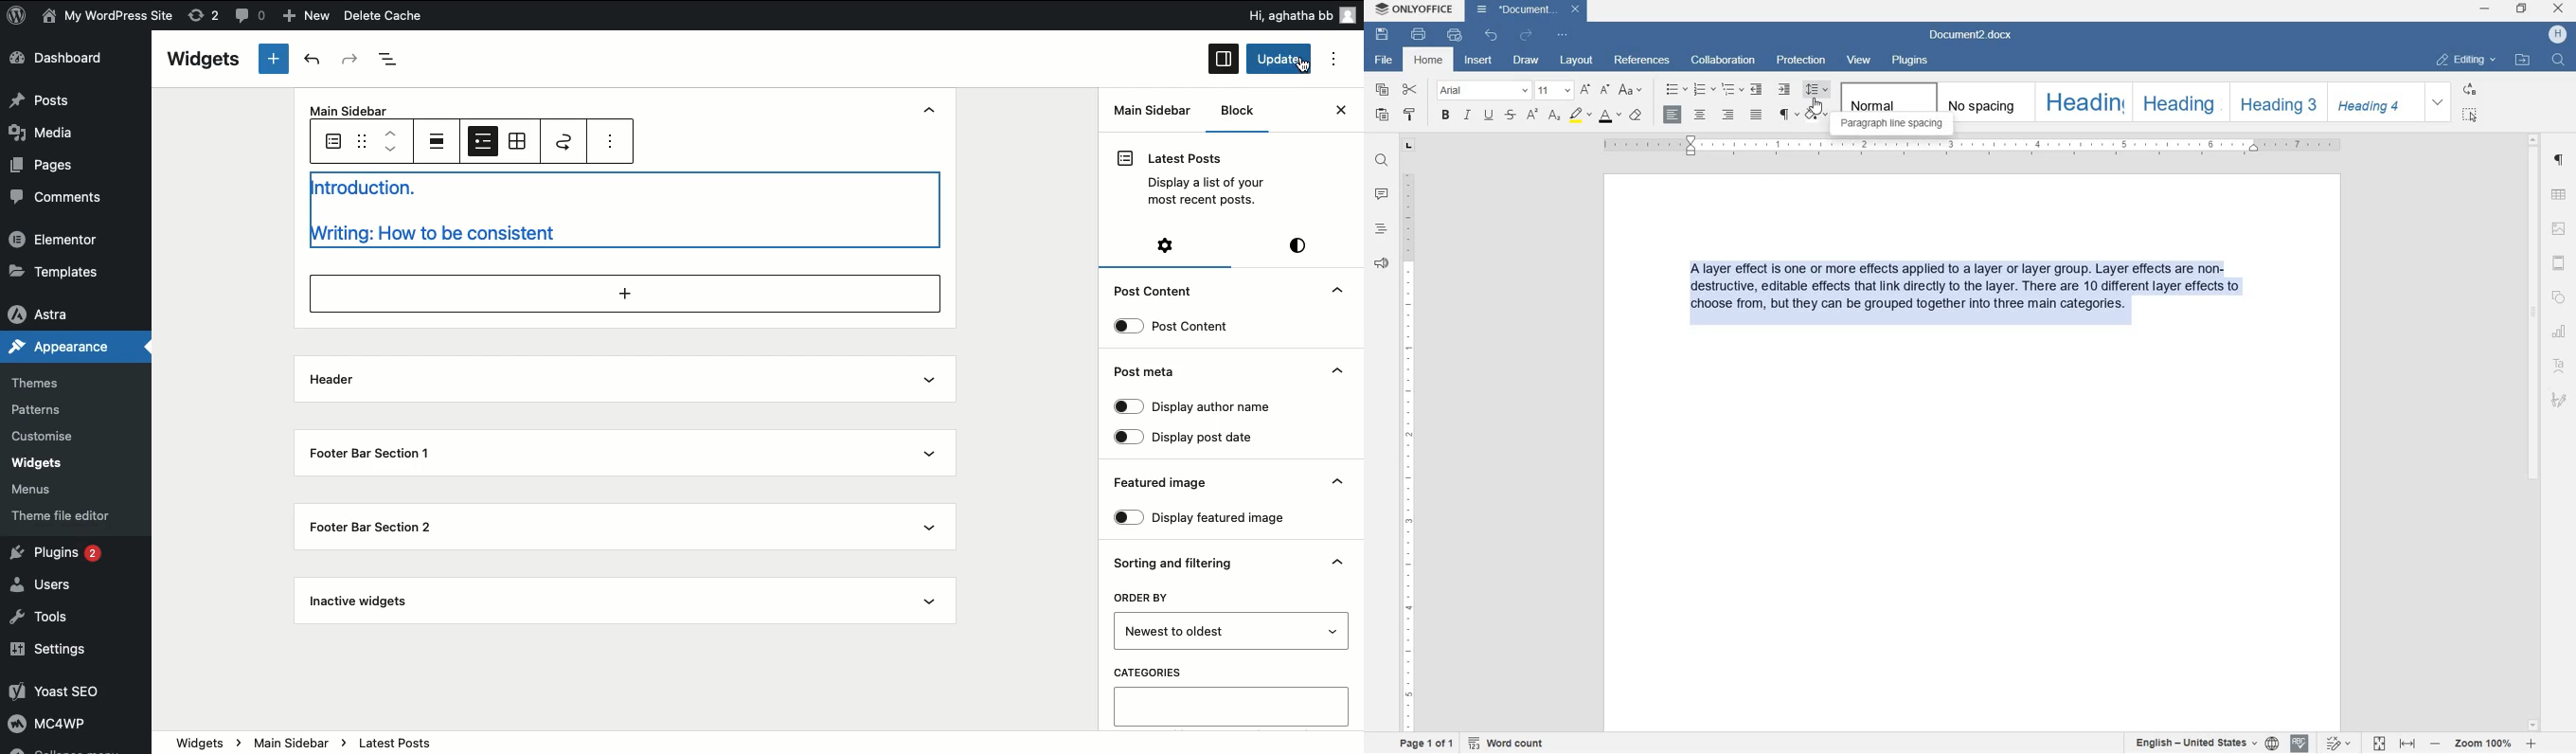  I want to click on Latest Posts Display a list of your most recent posts., so click(1200, 179).